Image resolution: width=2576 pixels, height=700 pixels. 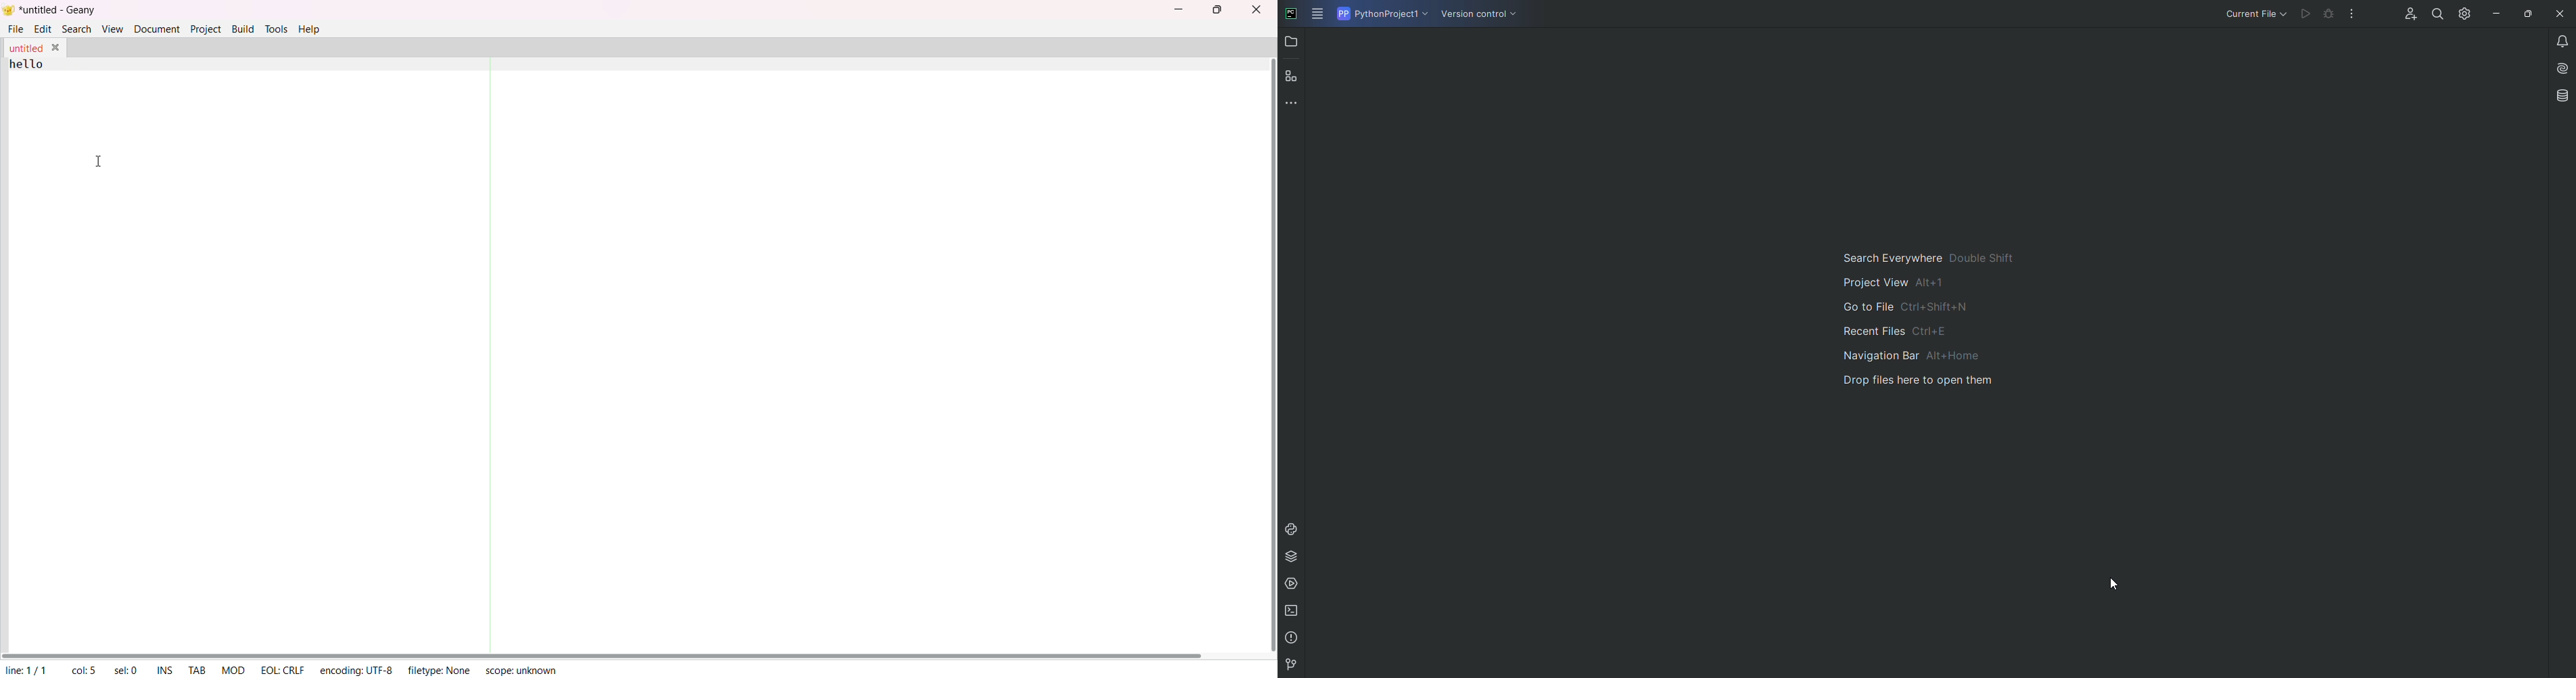 I want to click on Current file, so click(x=2255, y=14).